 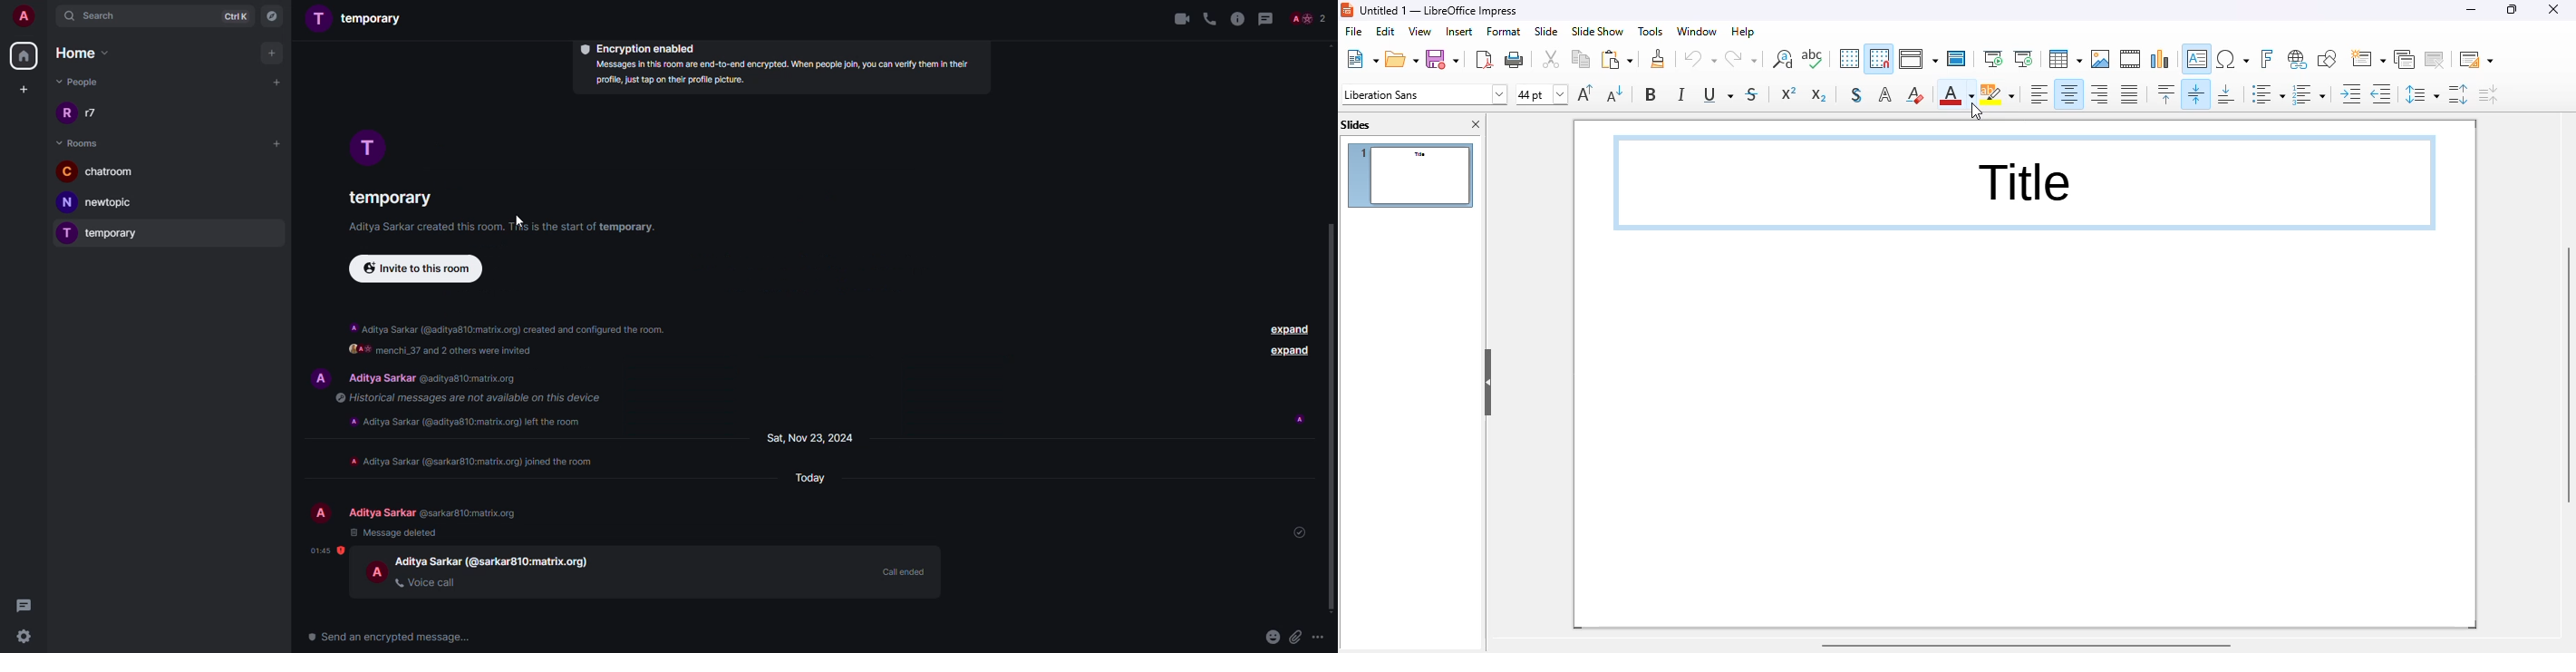 I want to click on help, so click(x=1744, y=32).